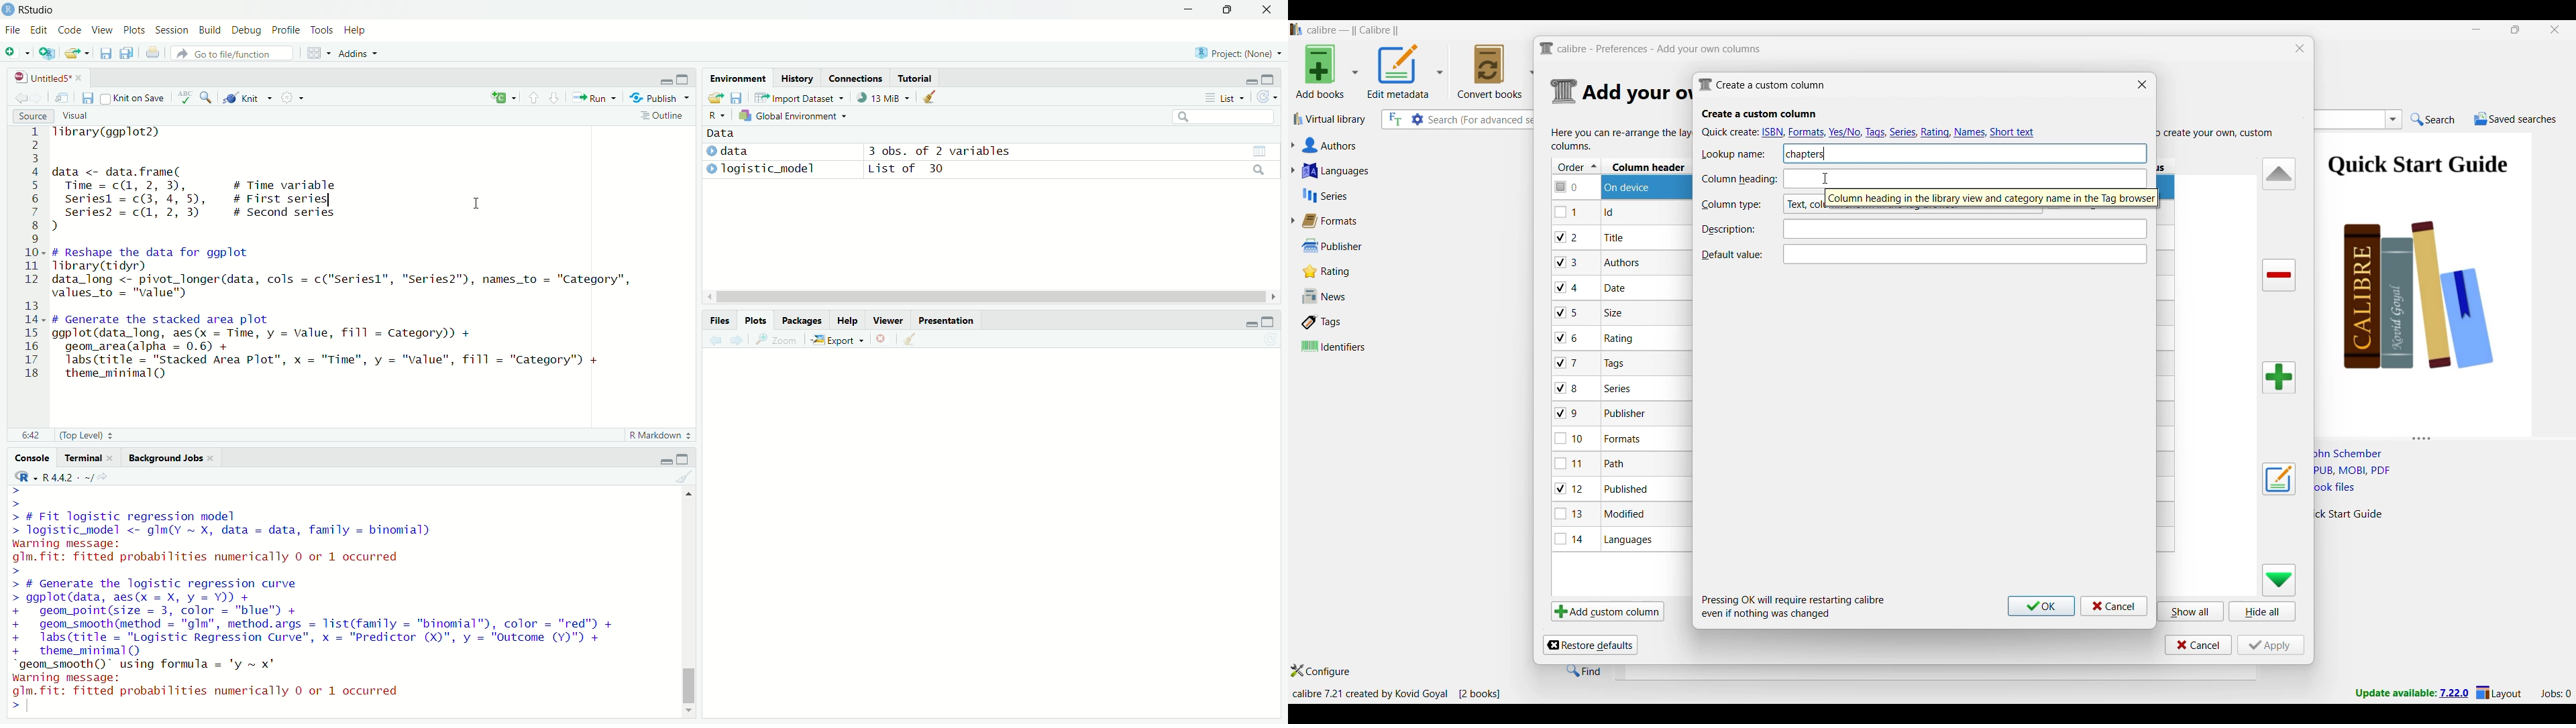 The width and height of the screenshot is (2576, 728). Describe the element at coordinates (688, 601) in the screenshot. I see `scroll bar` at that location.